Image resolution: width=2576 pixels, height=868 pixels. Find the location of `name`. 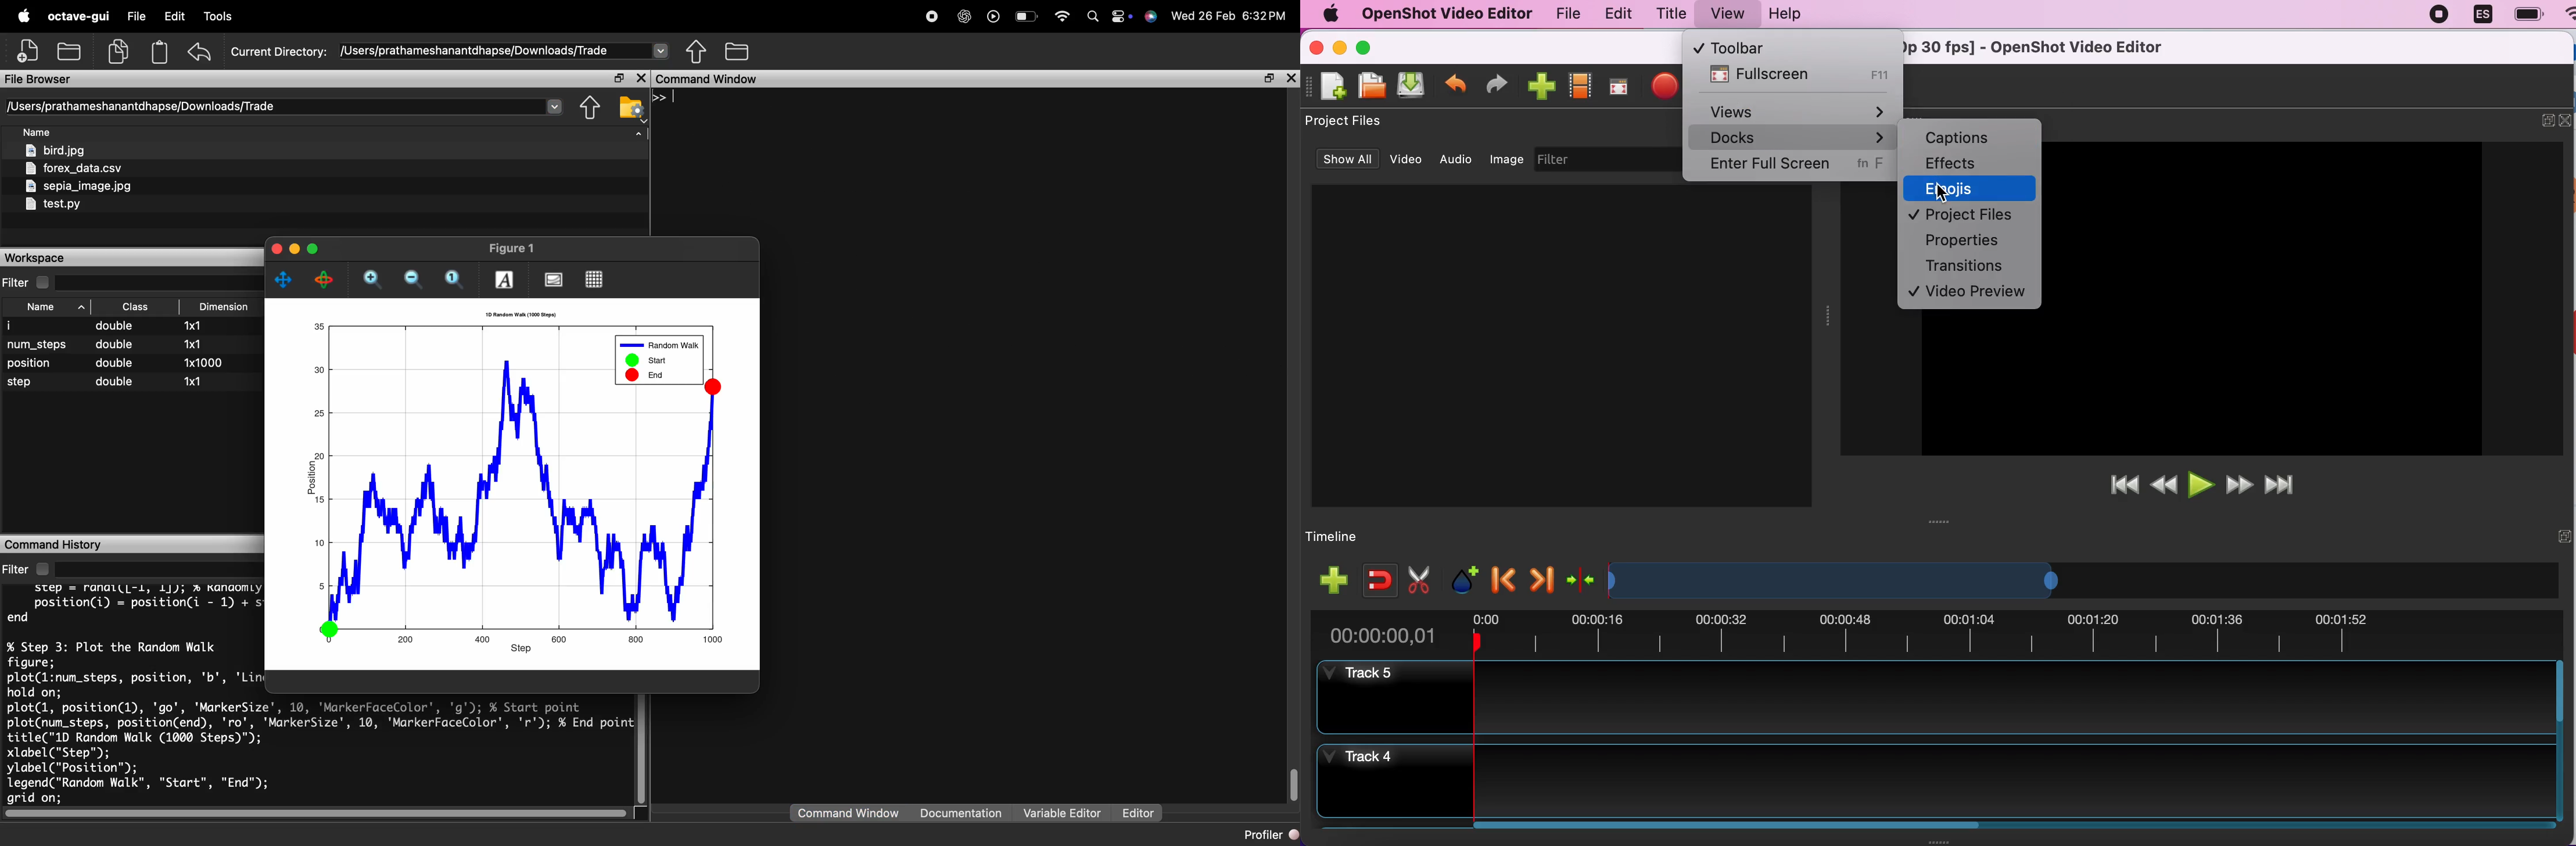

name is located at coordinates (39, 360).